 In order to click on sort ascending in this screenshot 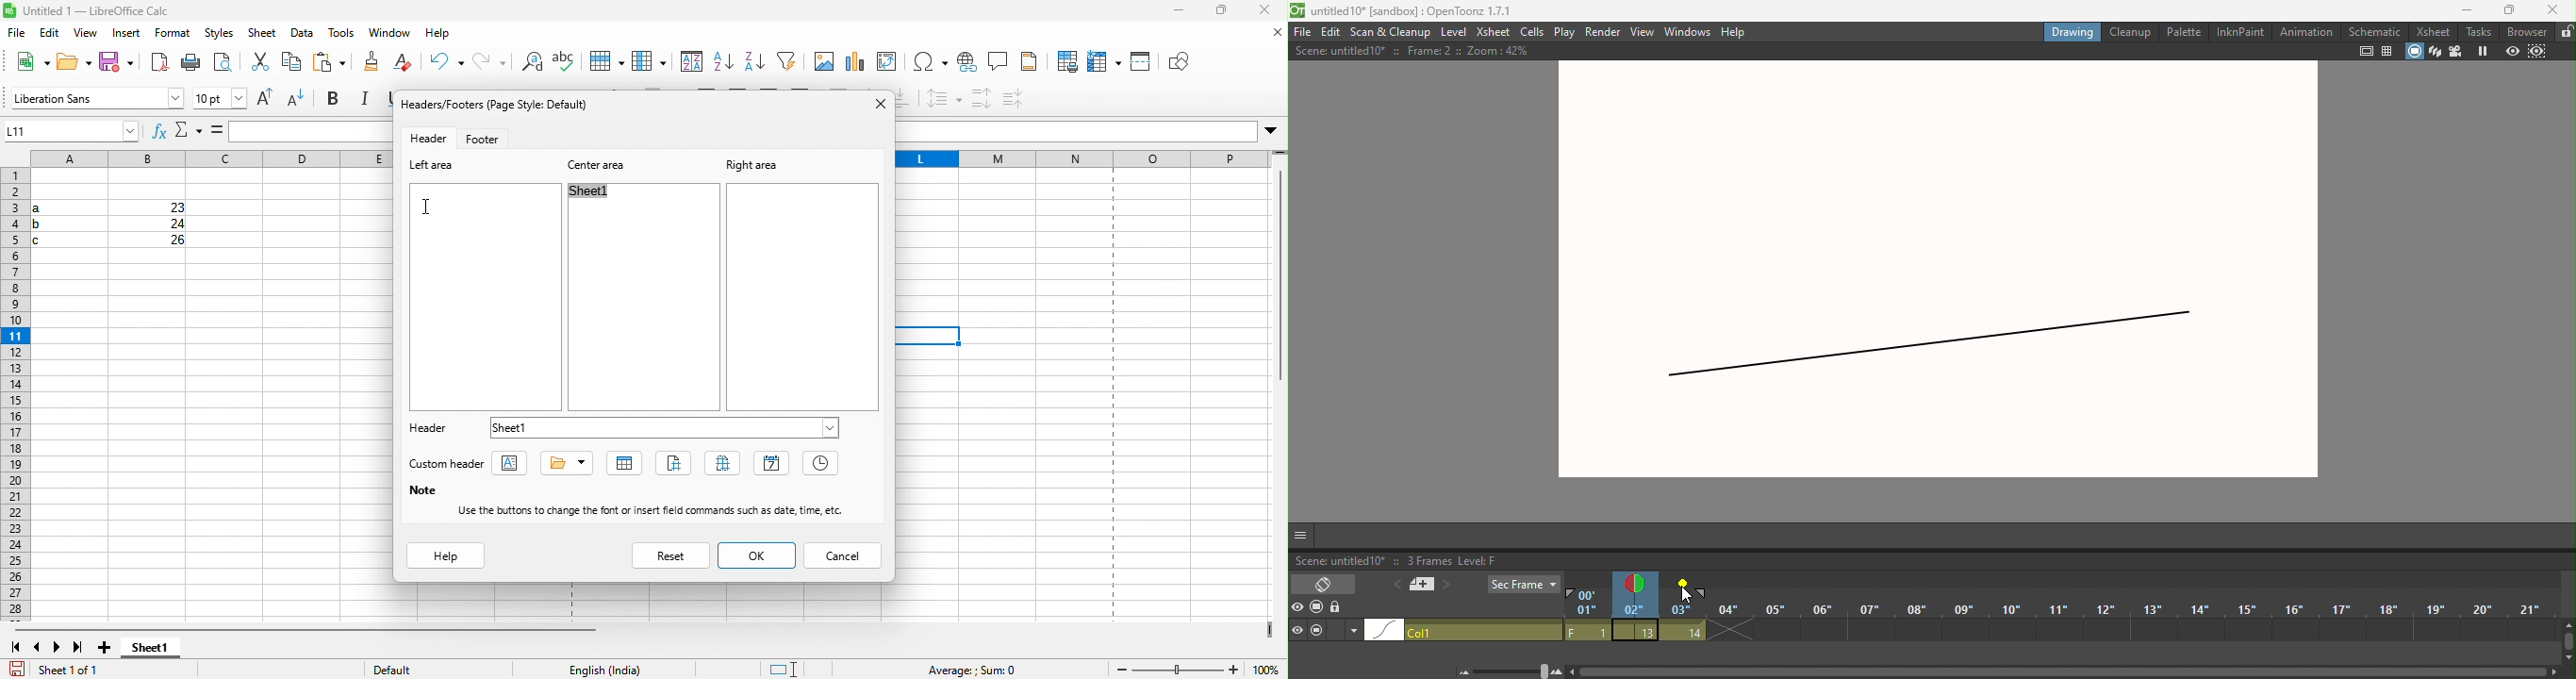, I will do `click(688, 62)`.